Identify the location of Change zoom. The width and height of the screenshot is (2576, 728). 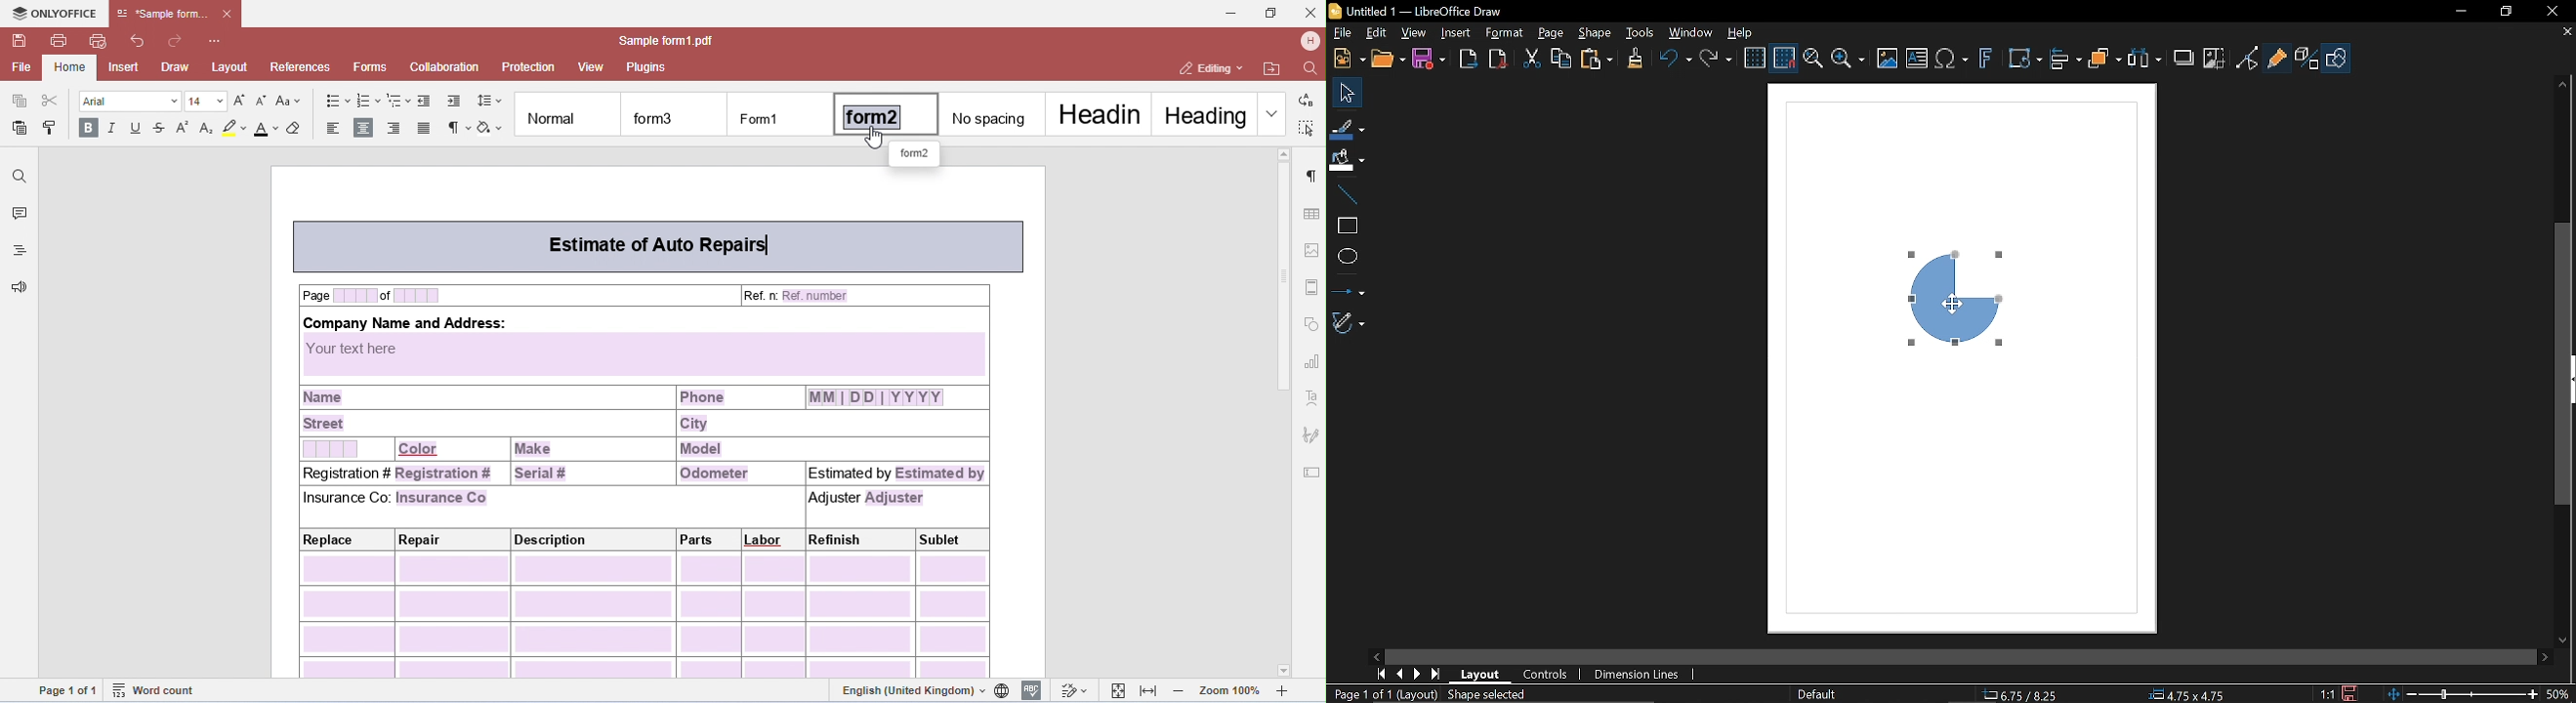
(2460, 693).